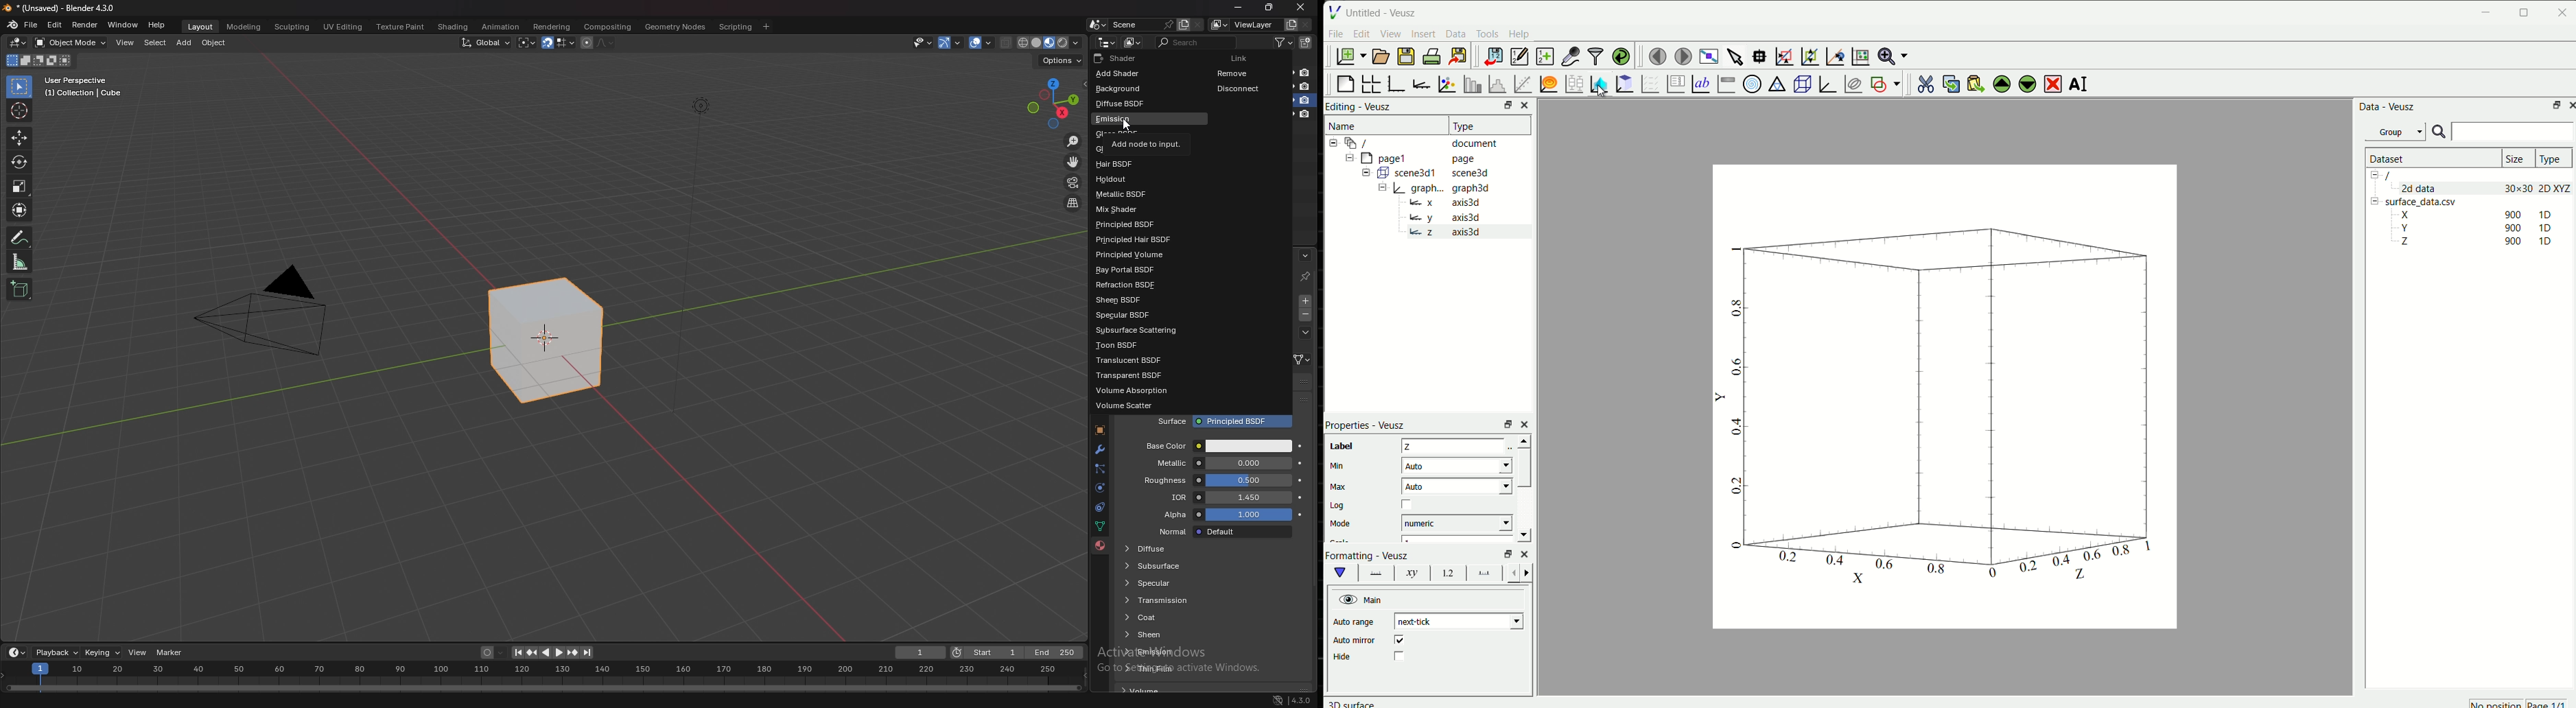 This screenshot has width=2576, height=728. I want to click on link, so click(1302, 359).